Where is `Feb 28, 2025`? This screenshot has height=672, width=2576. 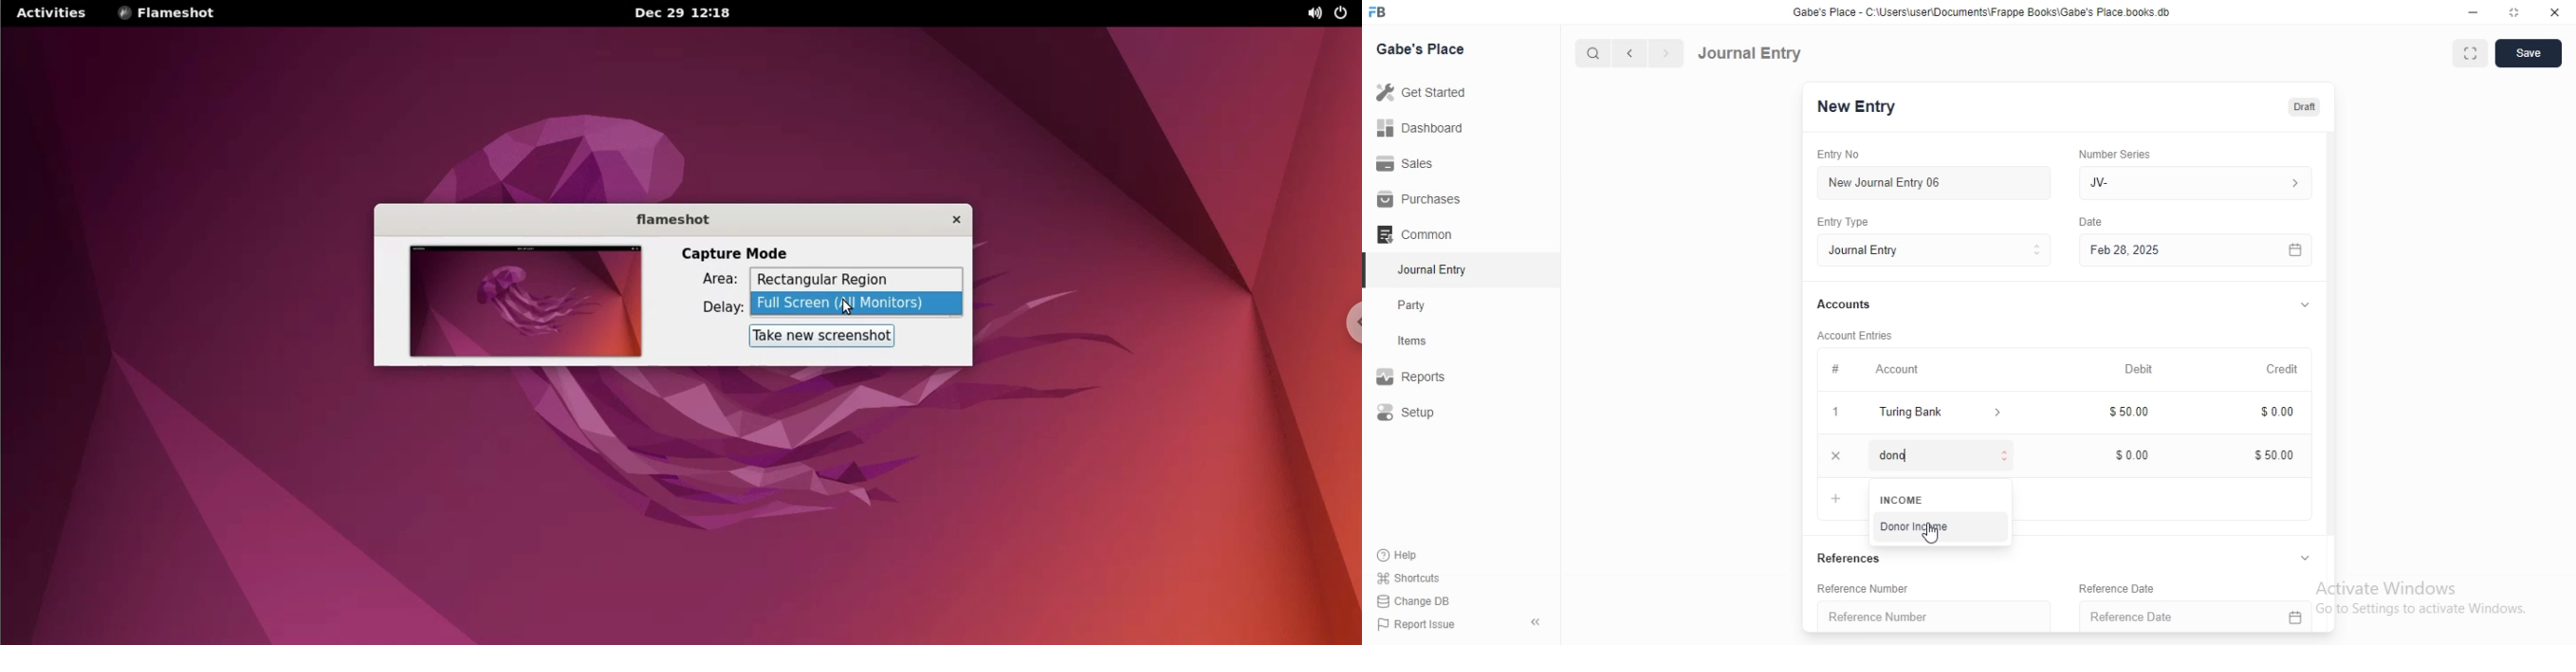
Feb 28, 2025 is located at coordinates (2178, 249).